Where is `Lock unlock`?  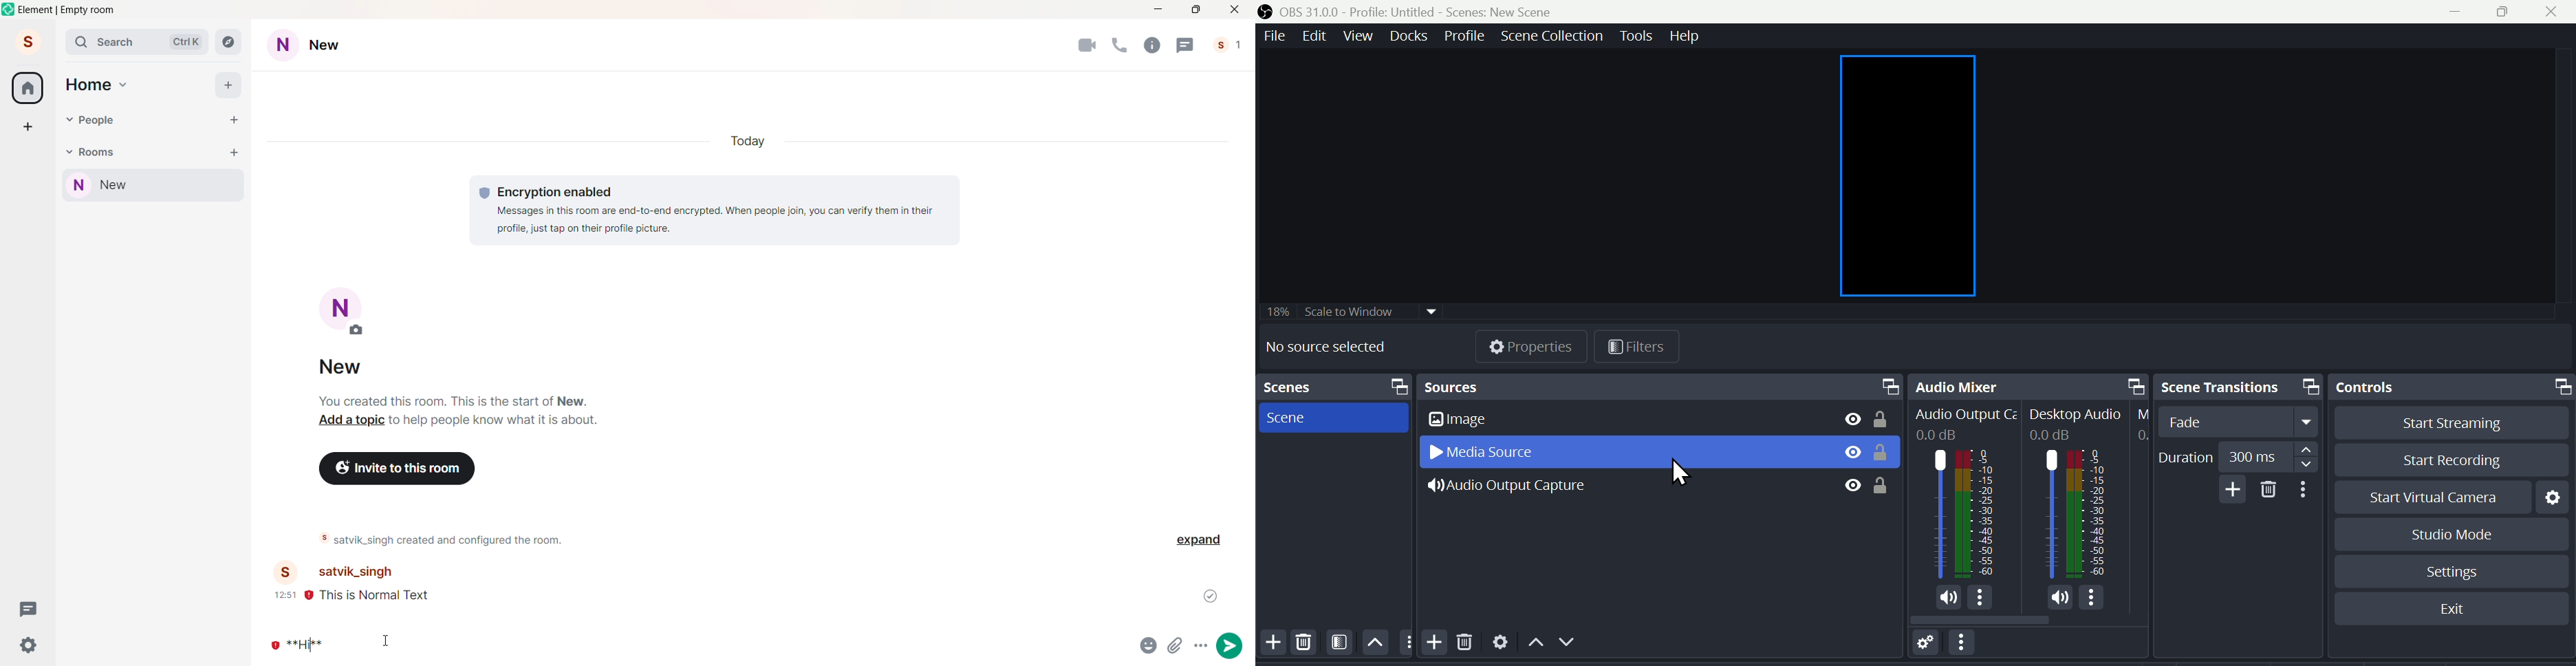
Lock unlock is located at coordinates (1885, 455).